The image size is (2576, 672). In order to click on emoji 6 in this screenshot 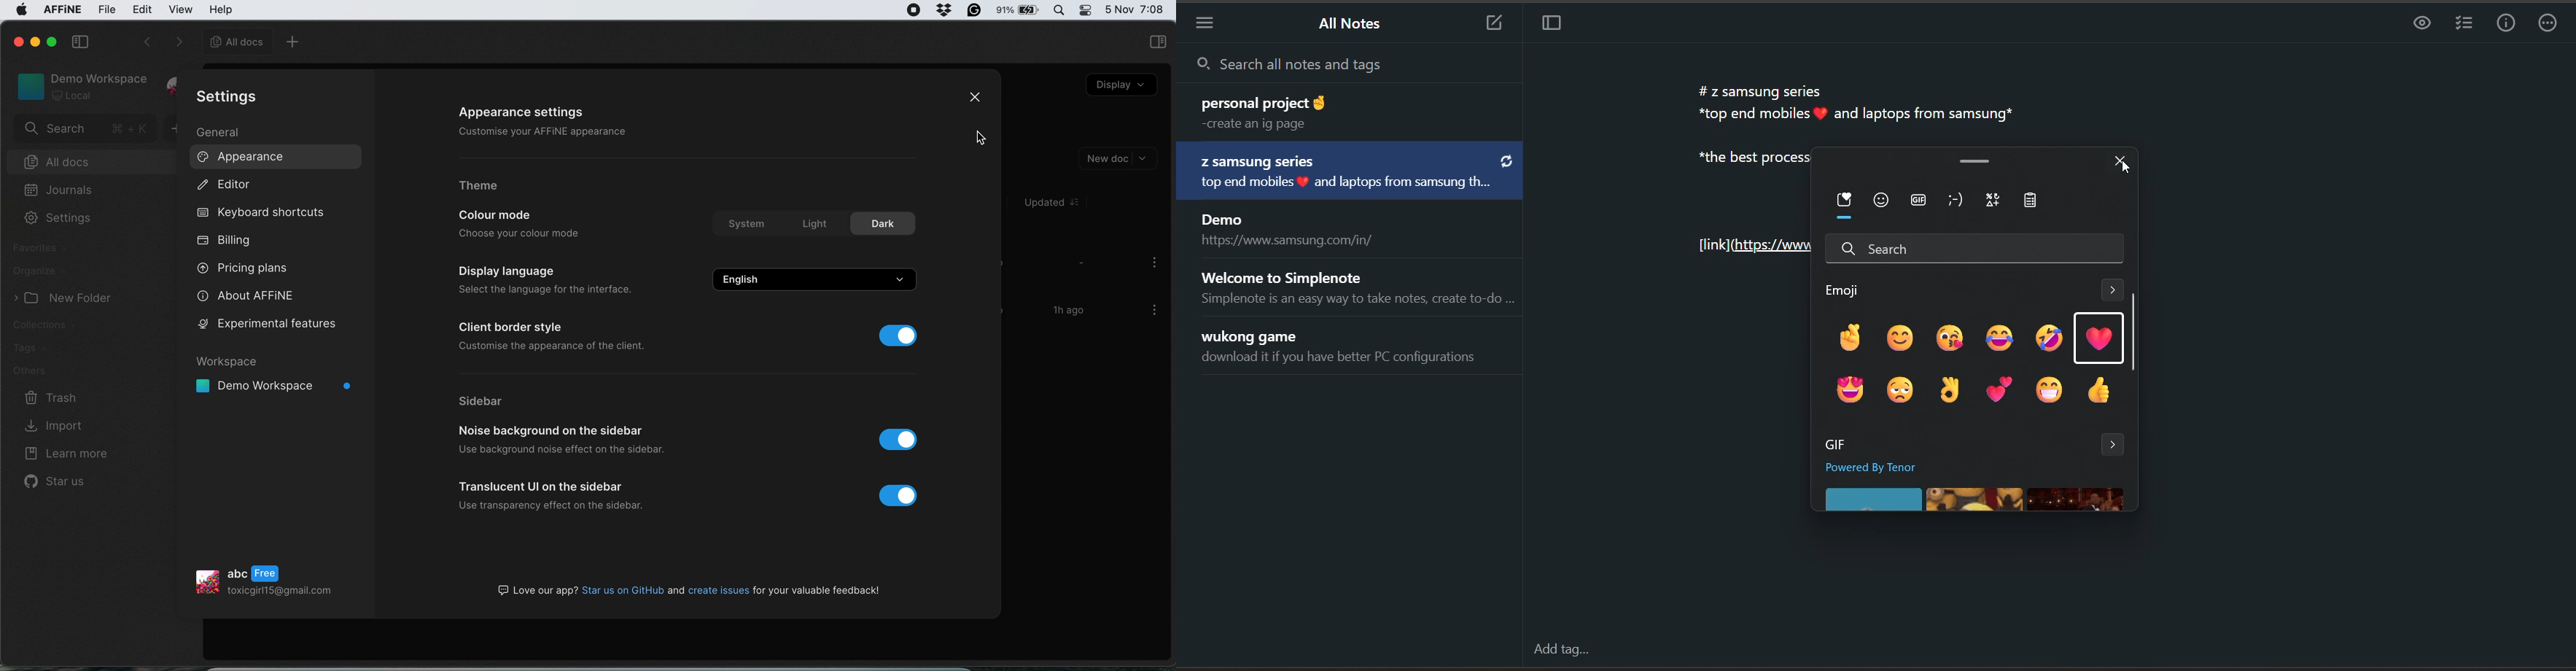, I will do `click(2104, 341)`.